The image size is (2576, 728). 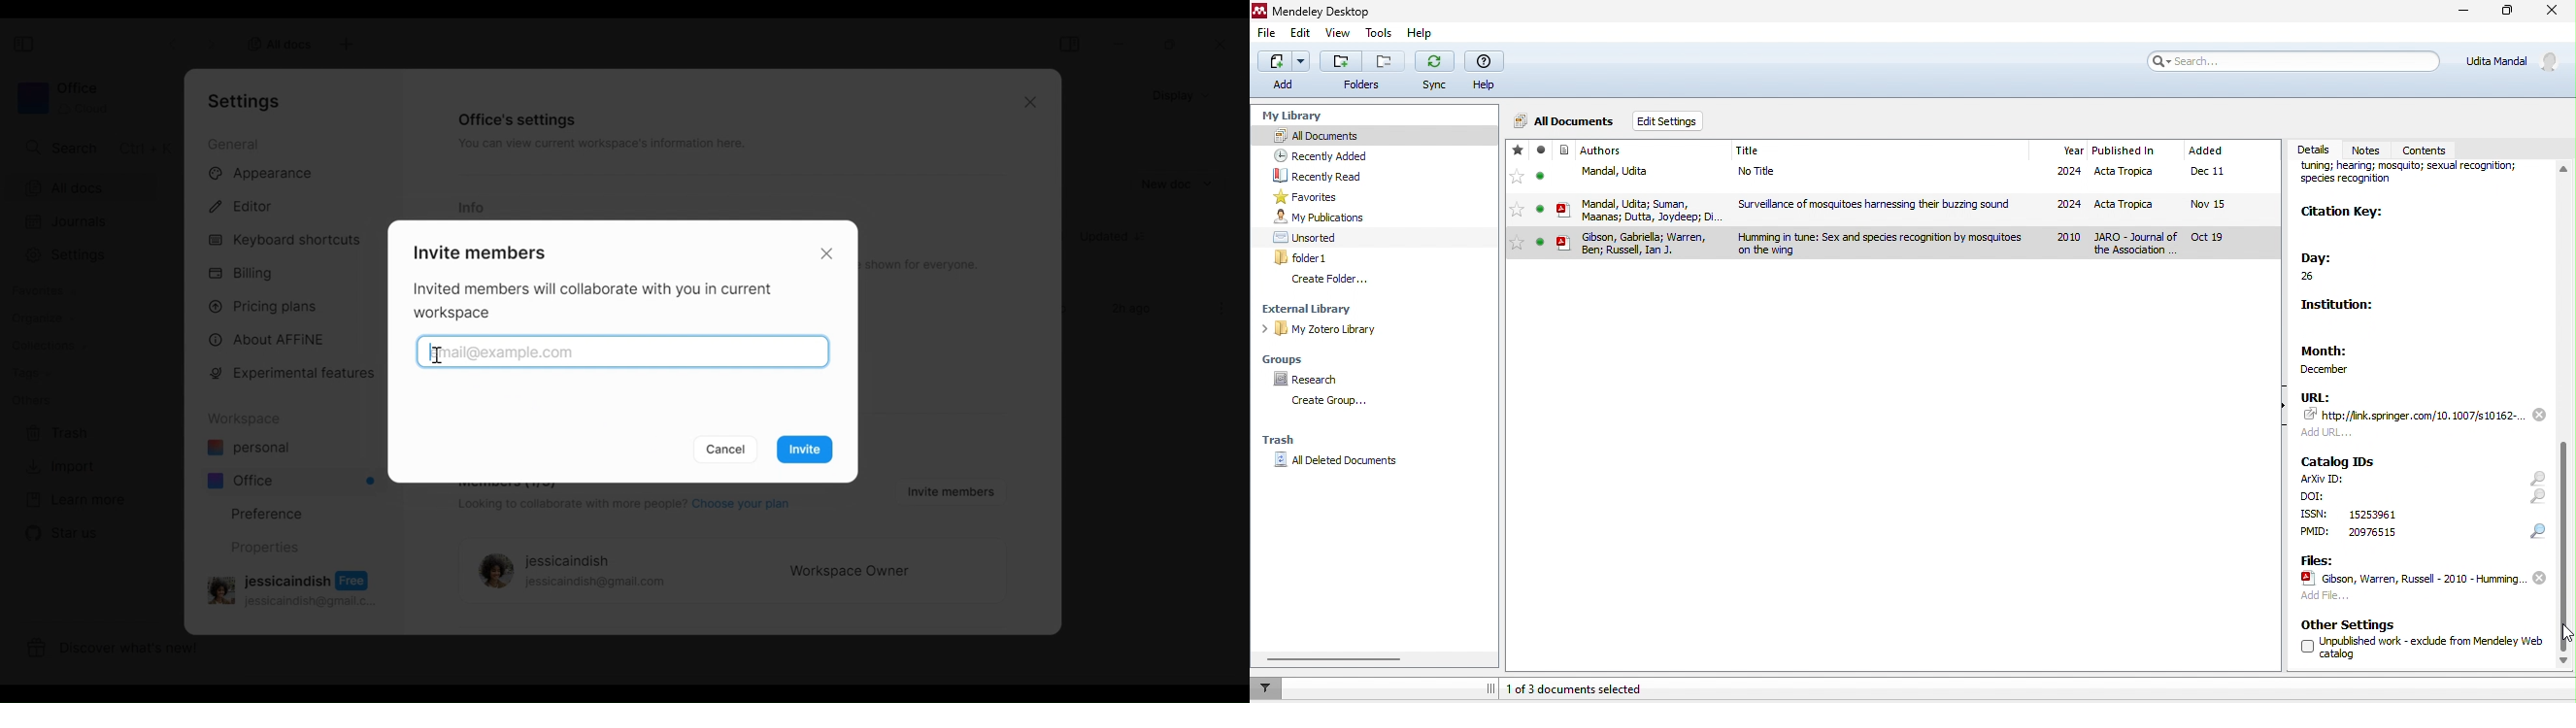 I want to click on help, so click(x=1488, y=72).